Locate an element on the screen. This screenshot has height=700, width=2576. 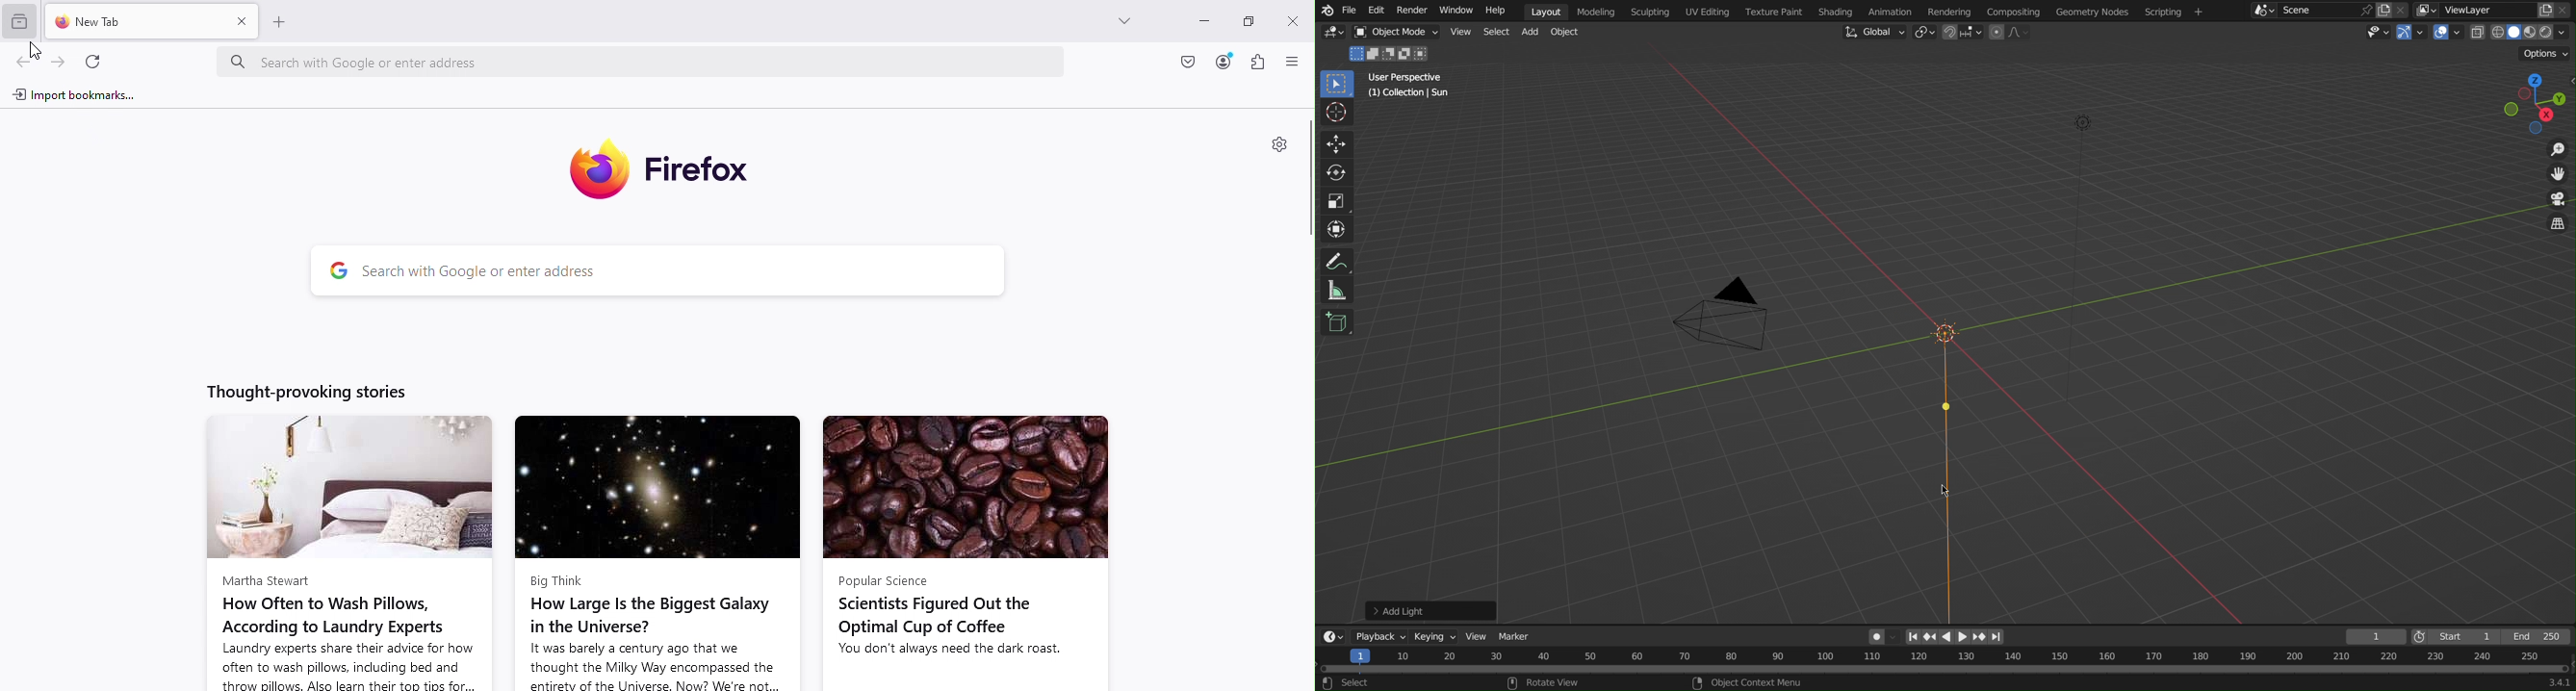
Zoom in-out is located at coordinates (2554, 149).